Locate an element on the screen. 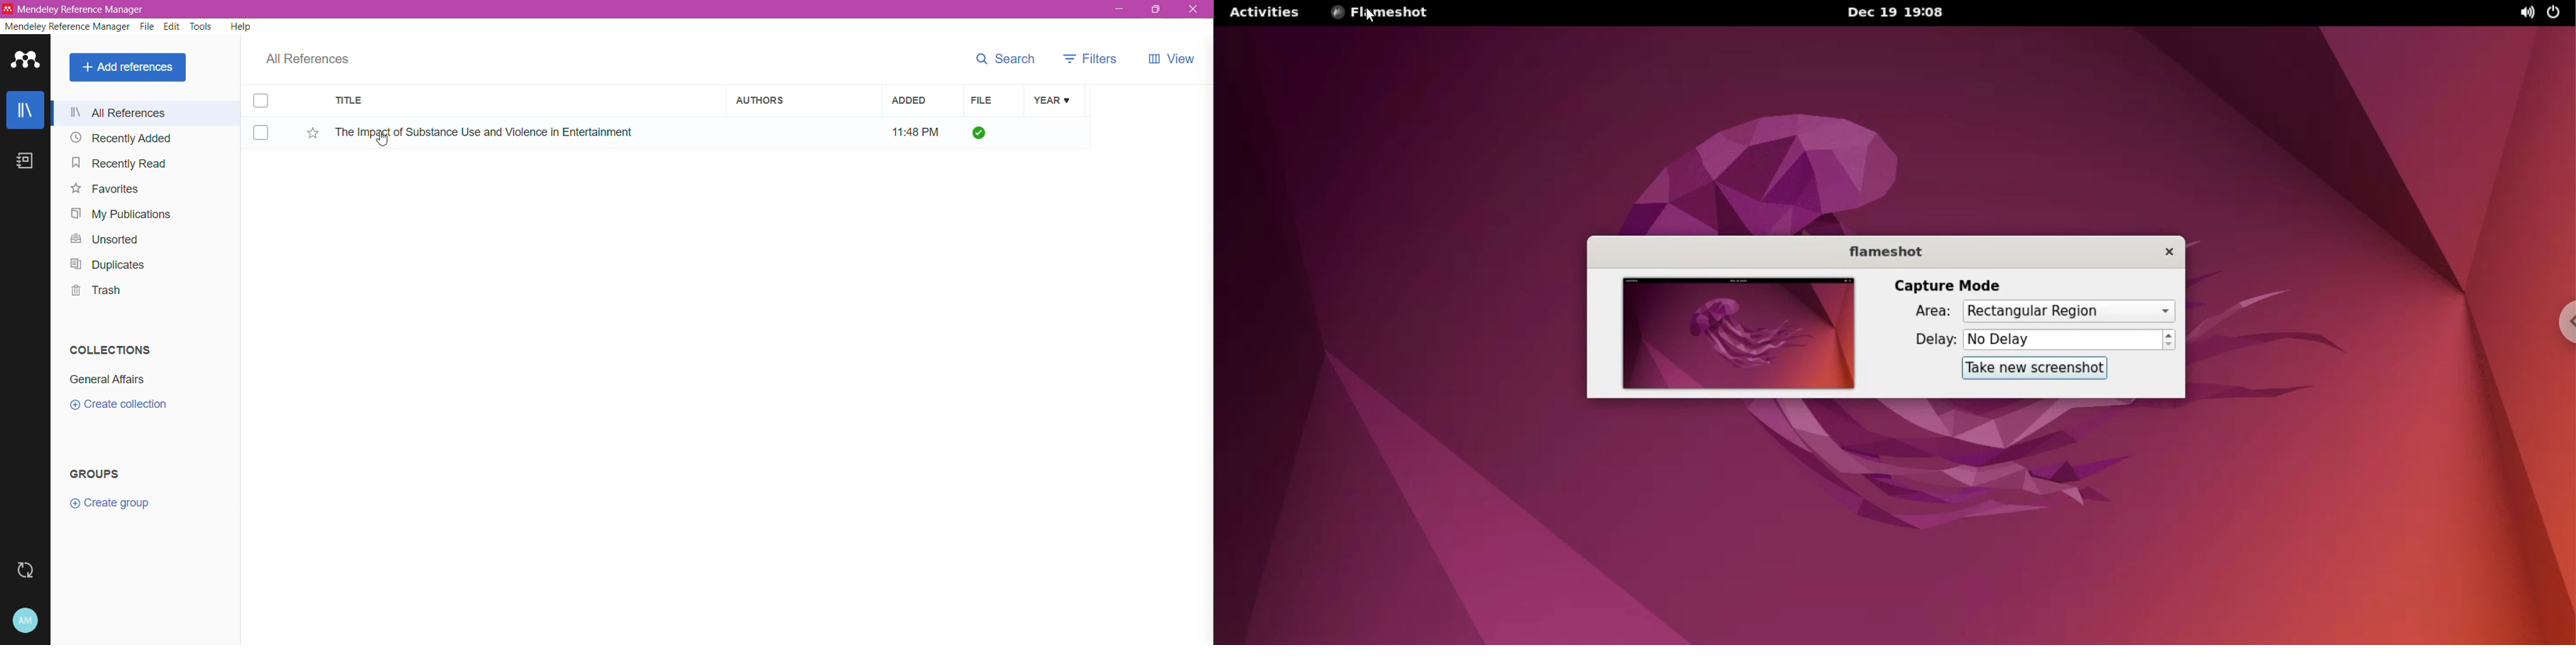  Click to select Item(s) is located at coordinates (262, 101).